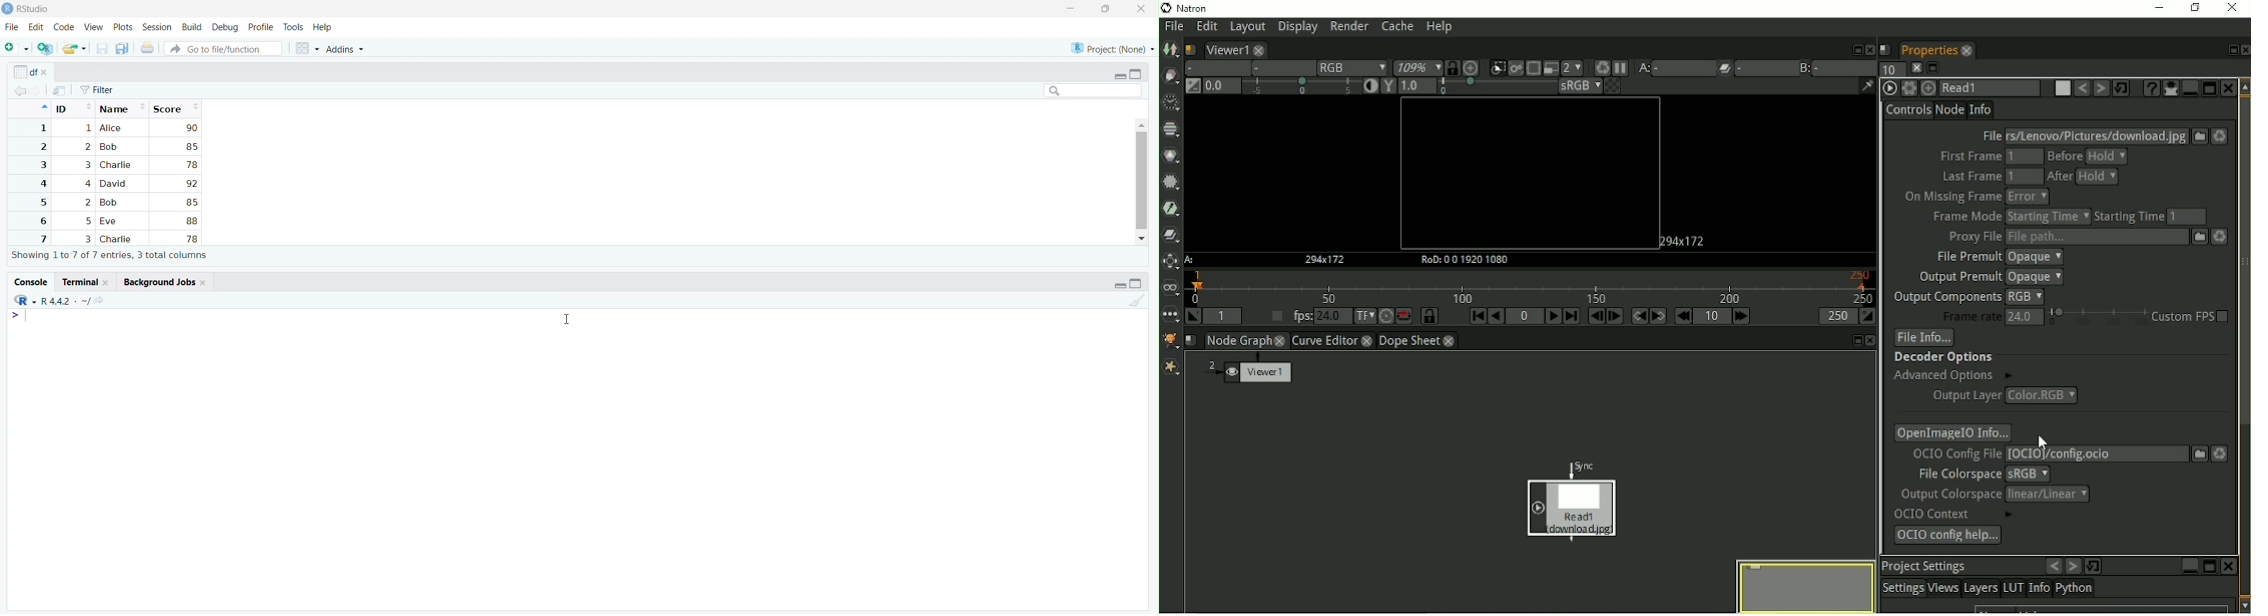 The image size is (2268, 616). I want to click on terminal, so click(78, 282).